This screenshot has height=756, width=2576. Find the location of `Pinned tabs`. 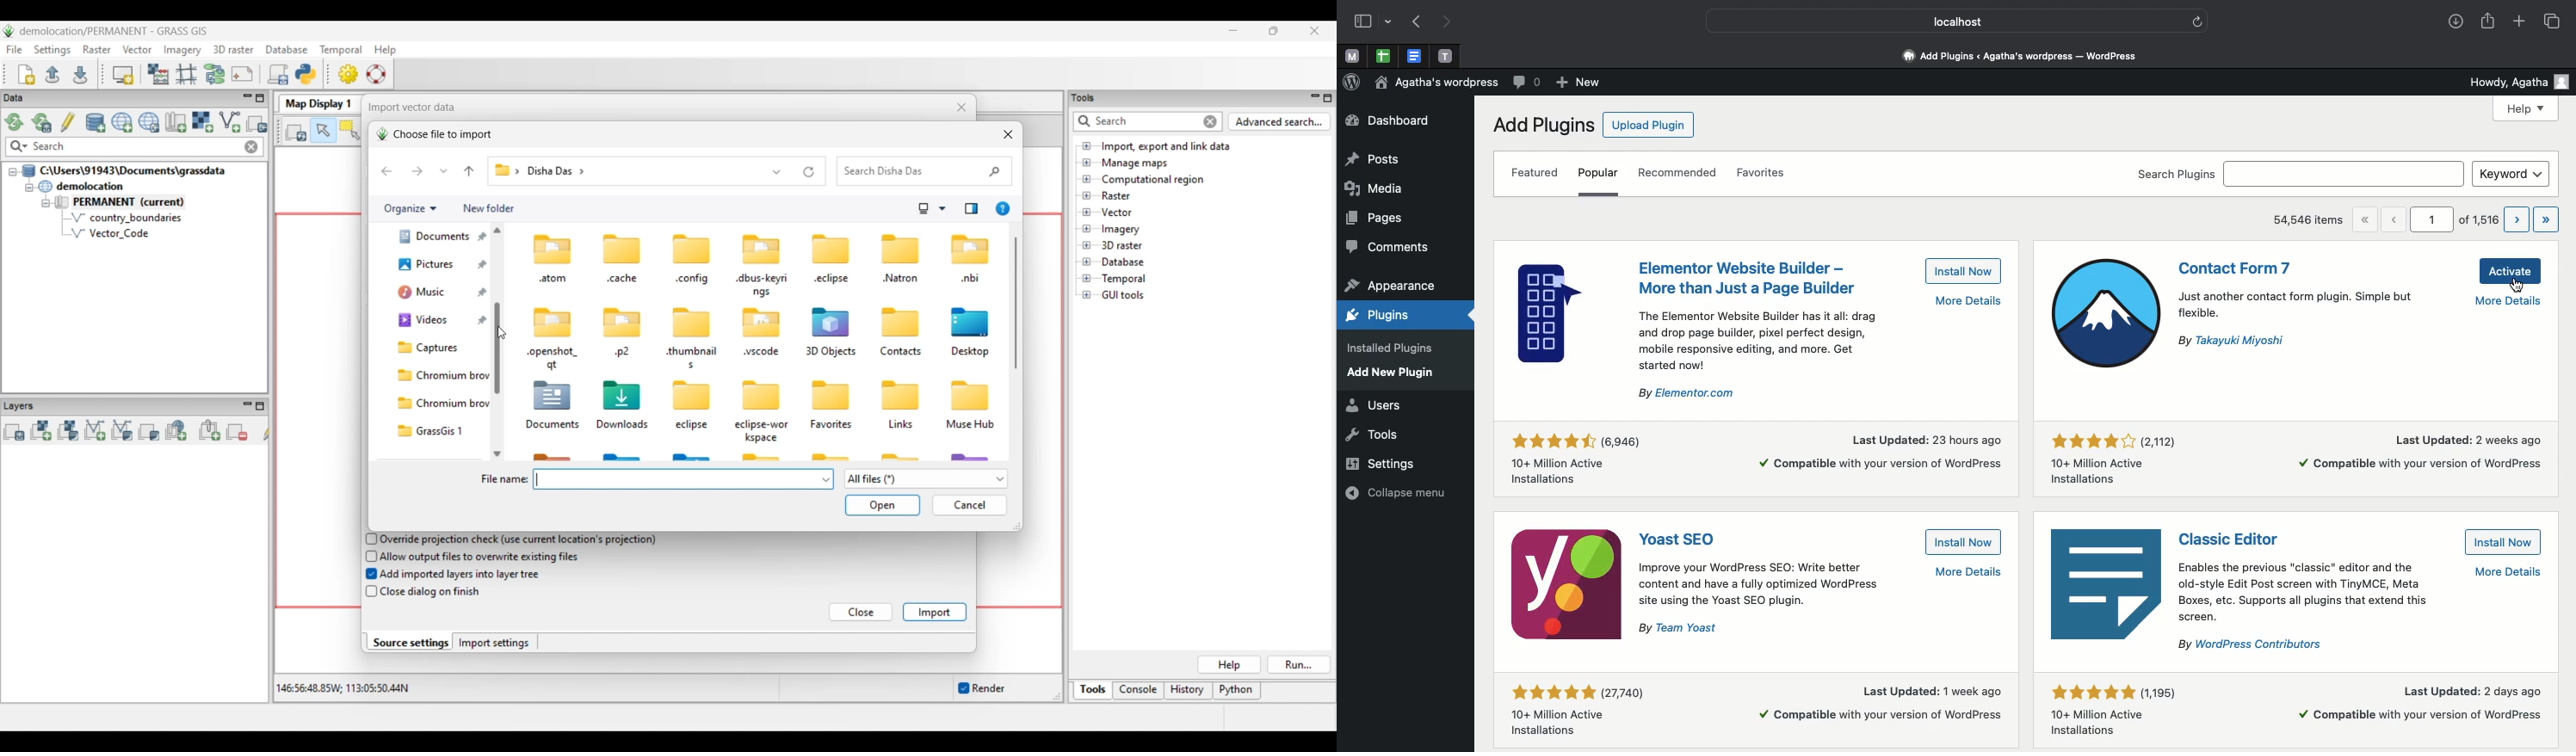

Pinned tabs is located at coordinates (1353, 58).